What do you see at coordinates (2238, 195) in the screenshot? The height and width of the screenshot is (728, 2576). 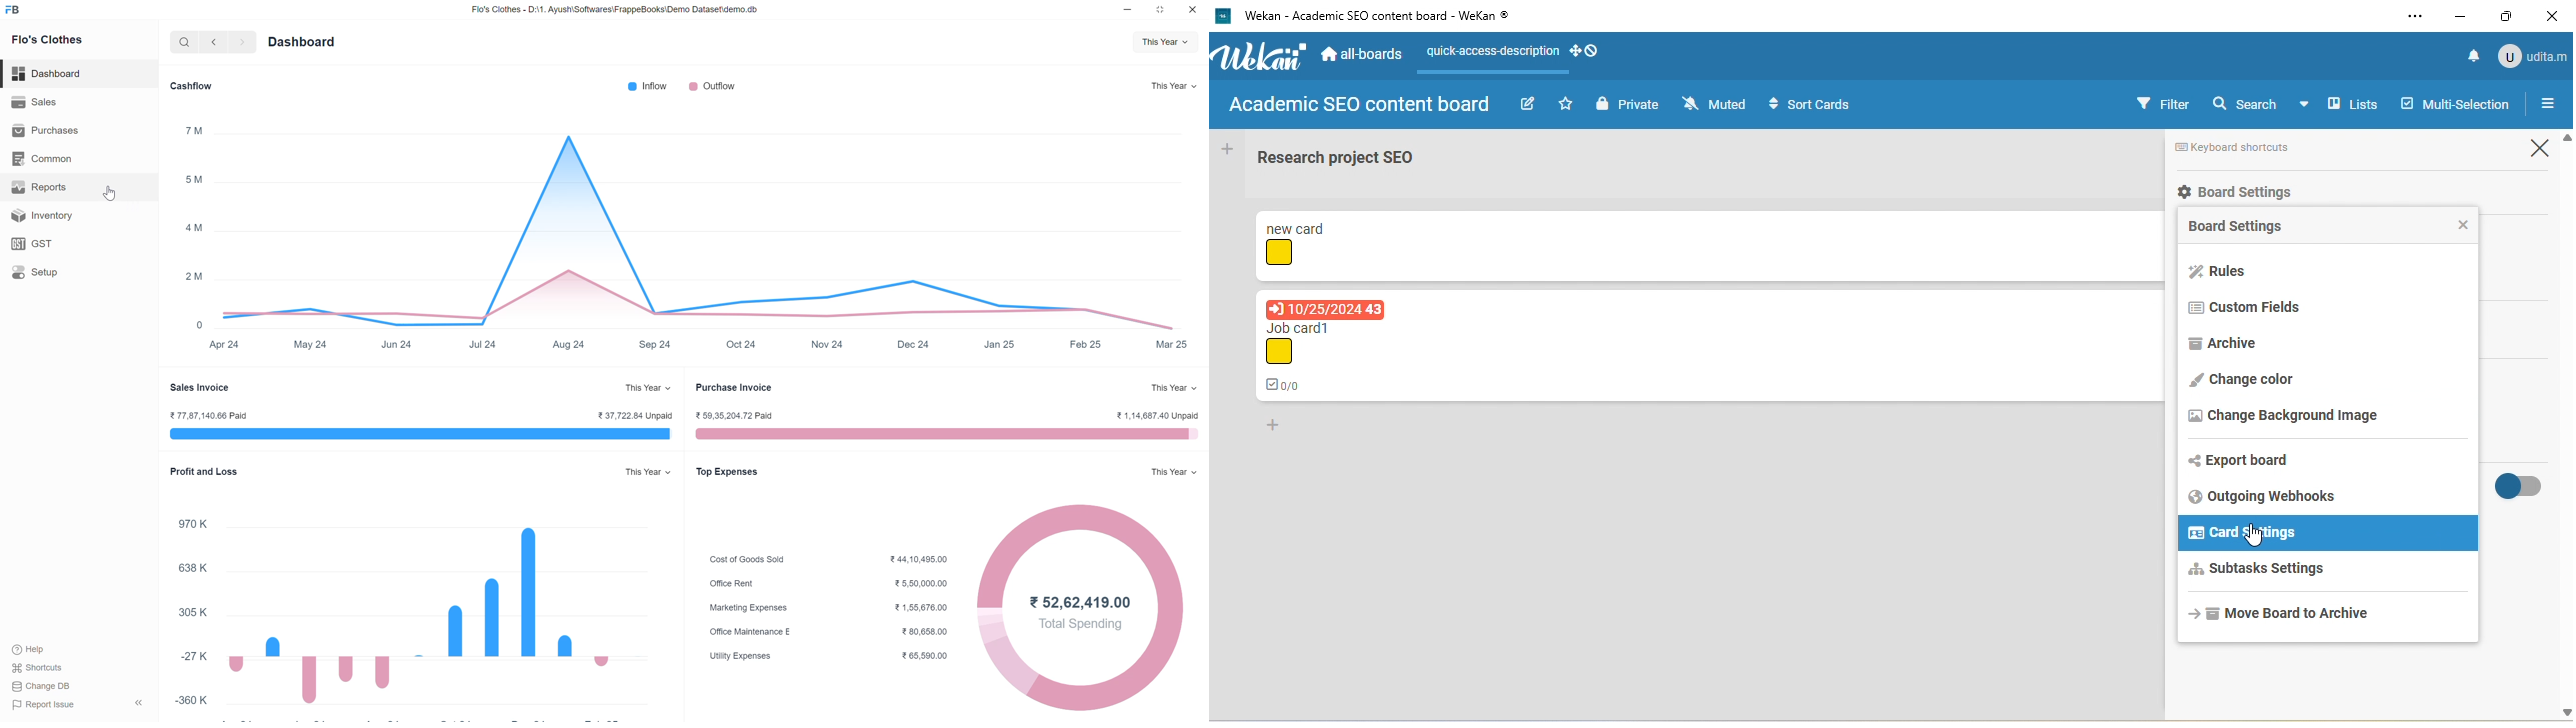 I see `board settings` at bounding box center [2238, 195].